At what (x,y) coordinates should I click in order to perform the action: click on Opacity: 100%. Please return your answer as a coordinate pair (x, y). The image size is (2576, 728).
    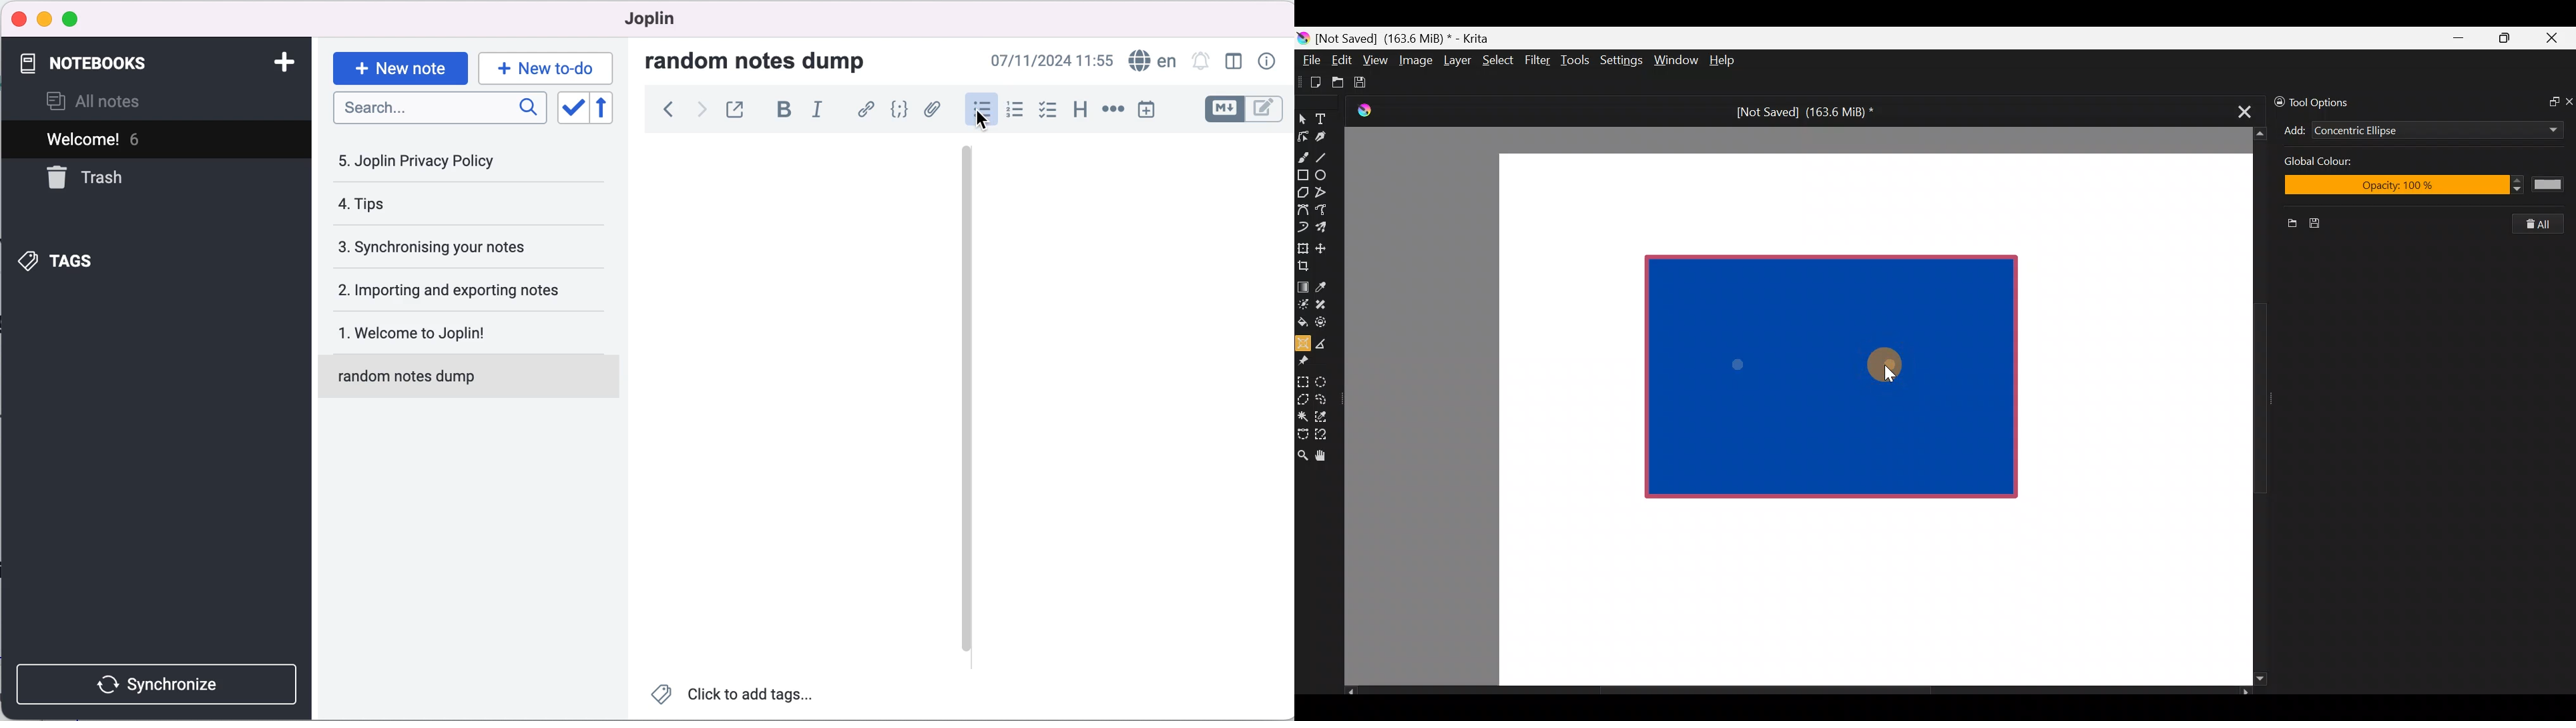
    Looking at the image, I should click on (2420, 186).